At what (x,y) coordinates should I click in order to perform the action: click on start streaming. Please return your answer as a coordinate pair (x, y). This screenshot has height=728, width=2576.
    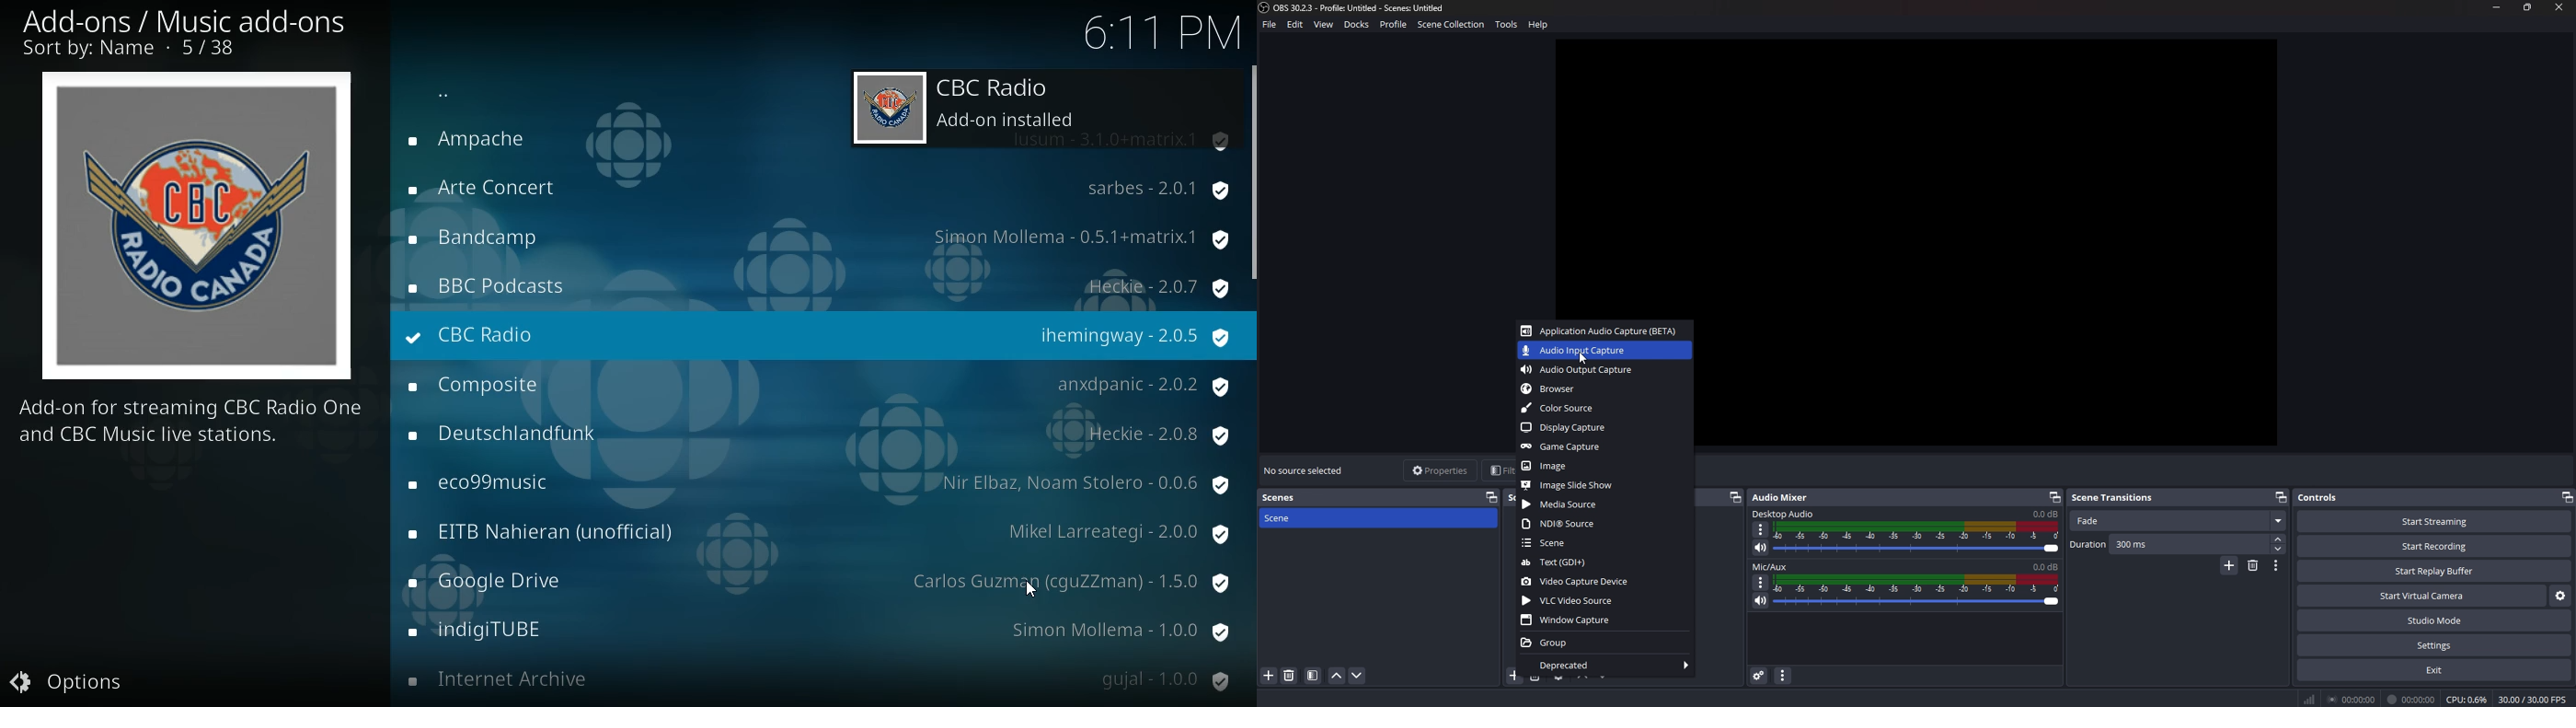
    Looking at the image, I should click on (2435, 521).